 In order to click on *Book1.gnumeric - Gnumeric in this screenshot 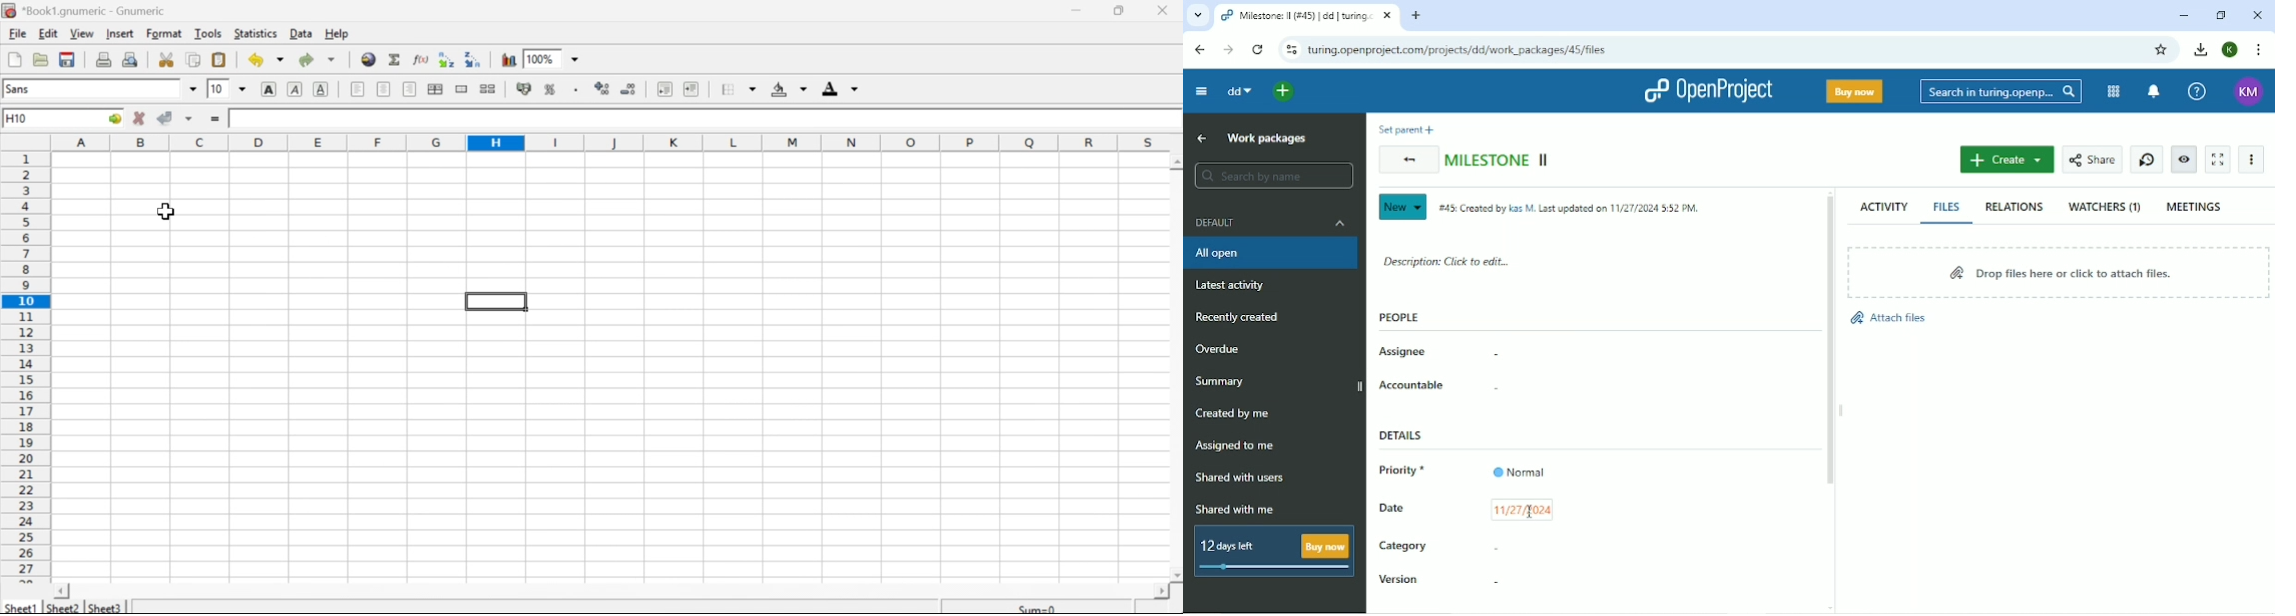, I will do `click(99, 10)`.